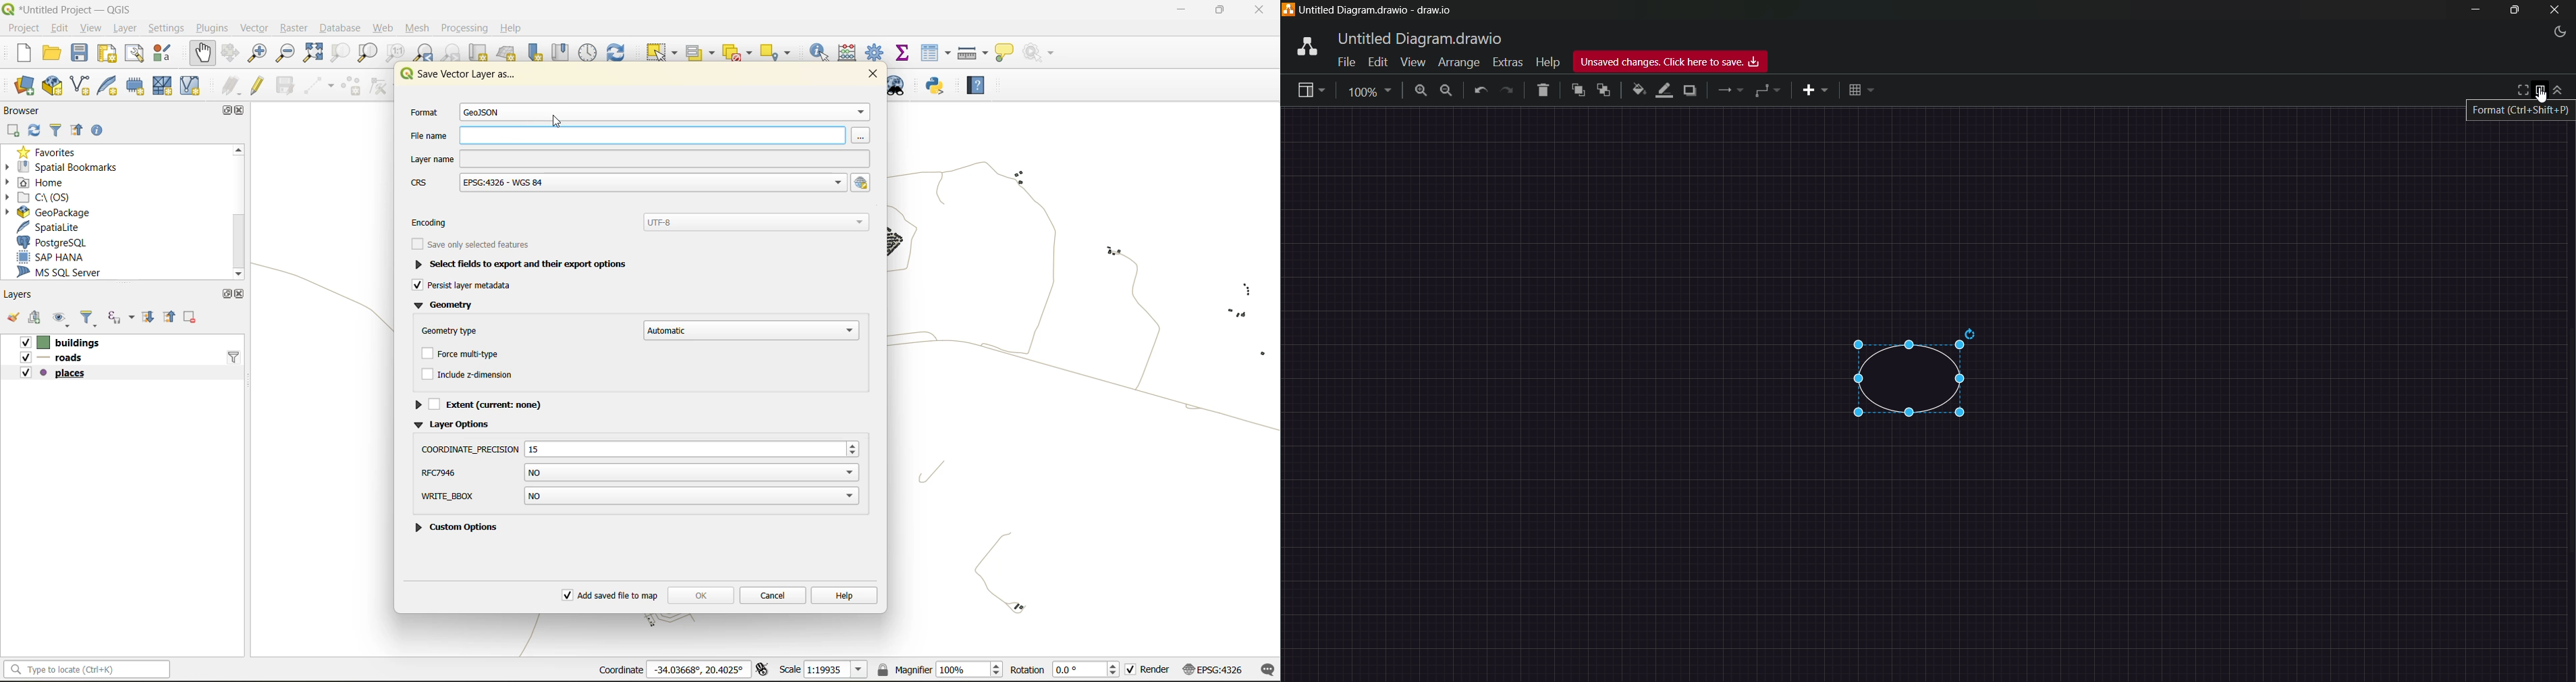 The height and width of the screenshot is (700, 2576). What do you see at coordinates (421, 53) in the screenshot?
I see `zoom last` at bounding box center [421, 53].